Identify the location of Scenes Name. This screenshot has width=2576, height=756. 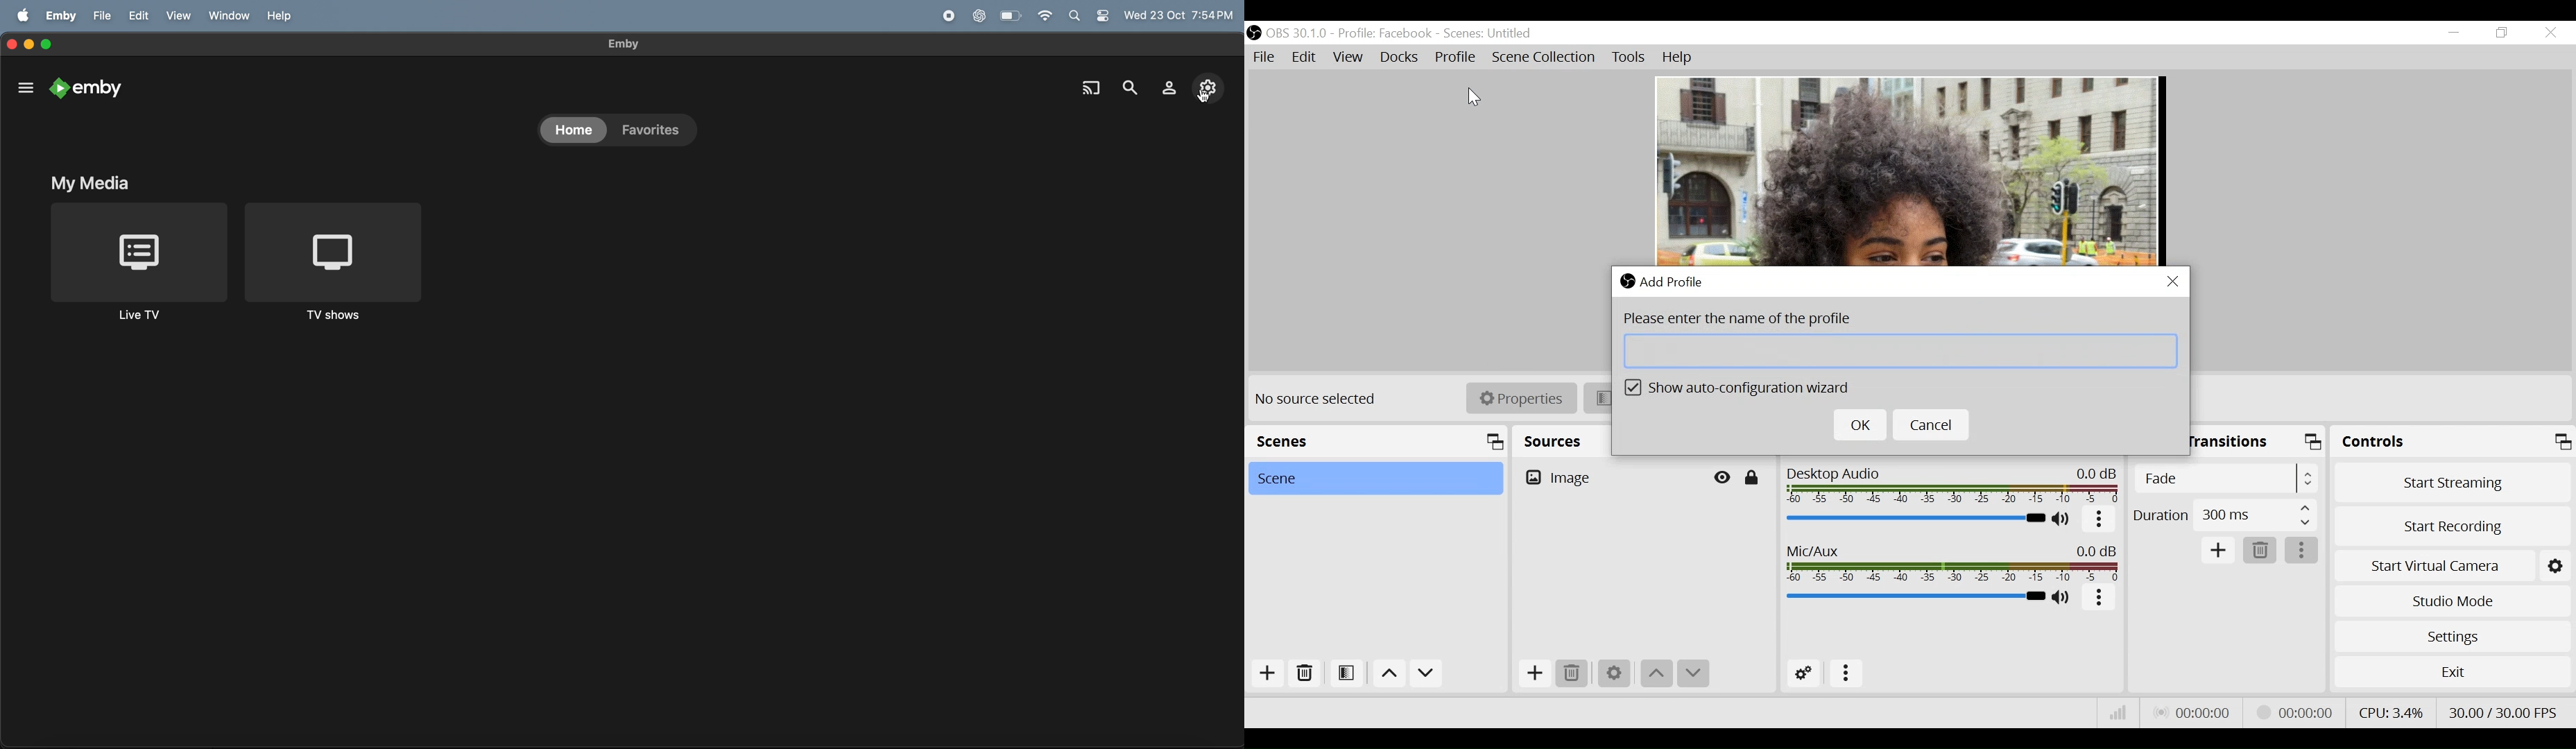
(1497, 33).